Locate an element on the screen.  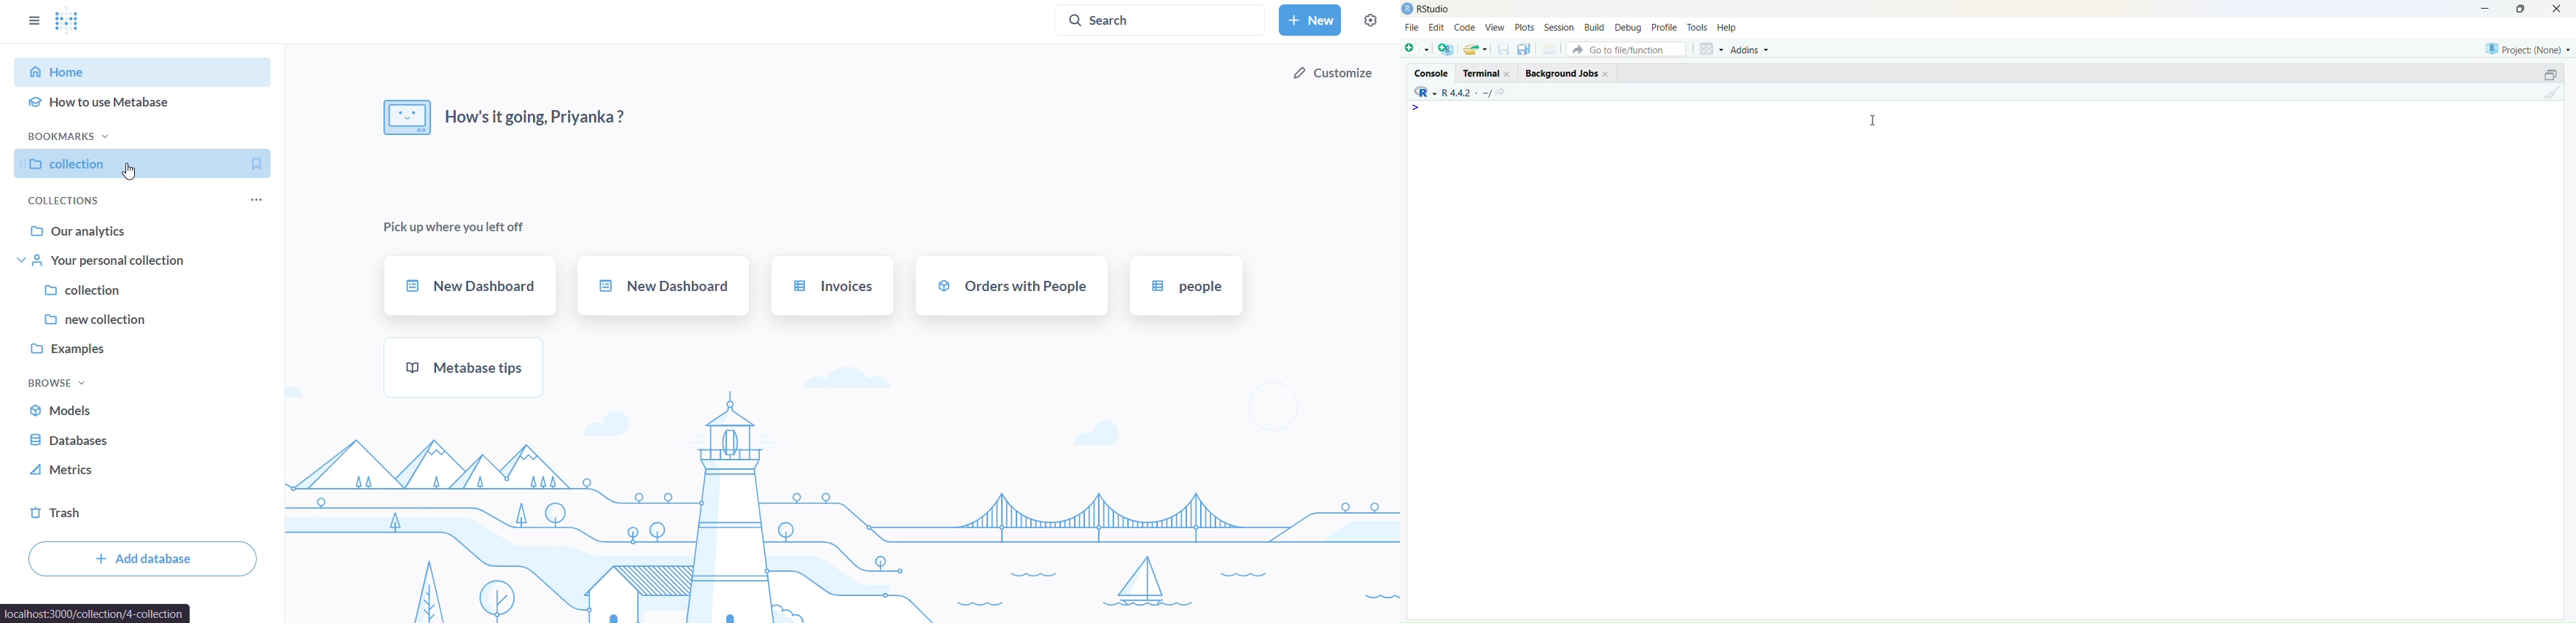
browse is located at coordinates (67, 383).